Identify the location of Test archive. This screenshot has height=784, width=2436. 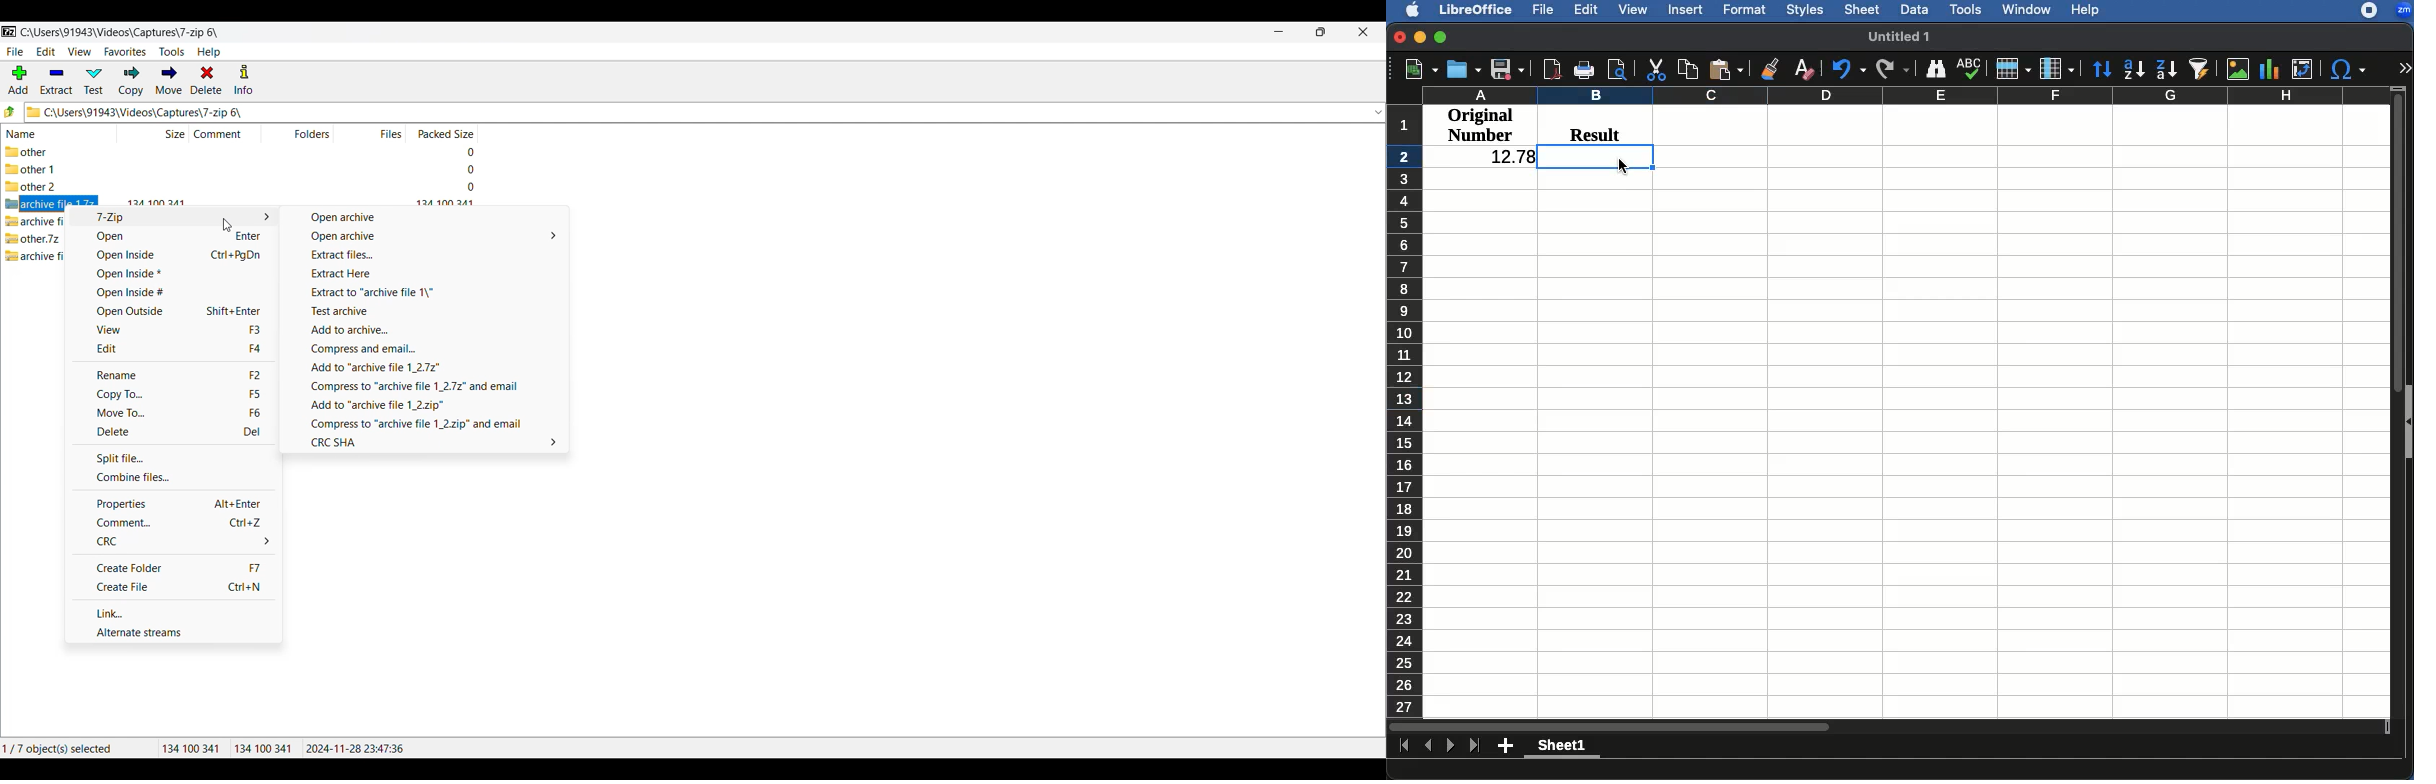
(426, 311).